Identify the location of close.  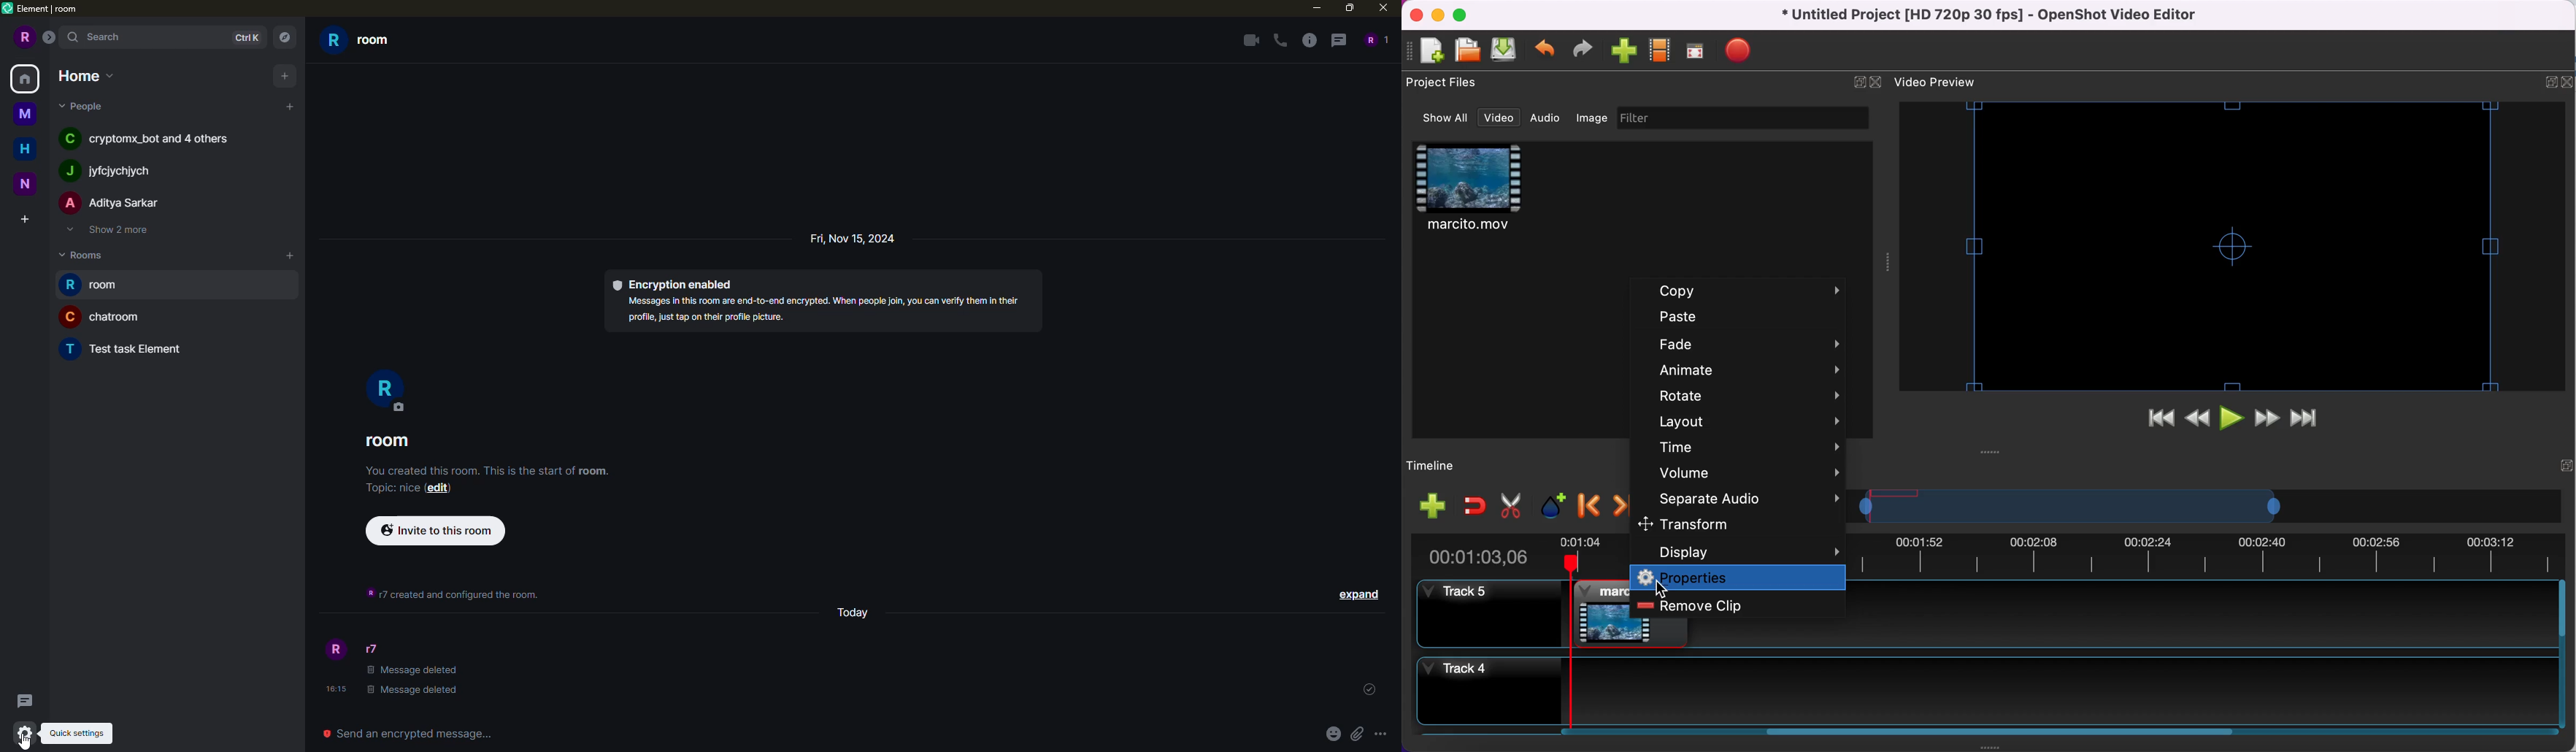
(2568, 82).